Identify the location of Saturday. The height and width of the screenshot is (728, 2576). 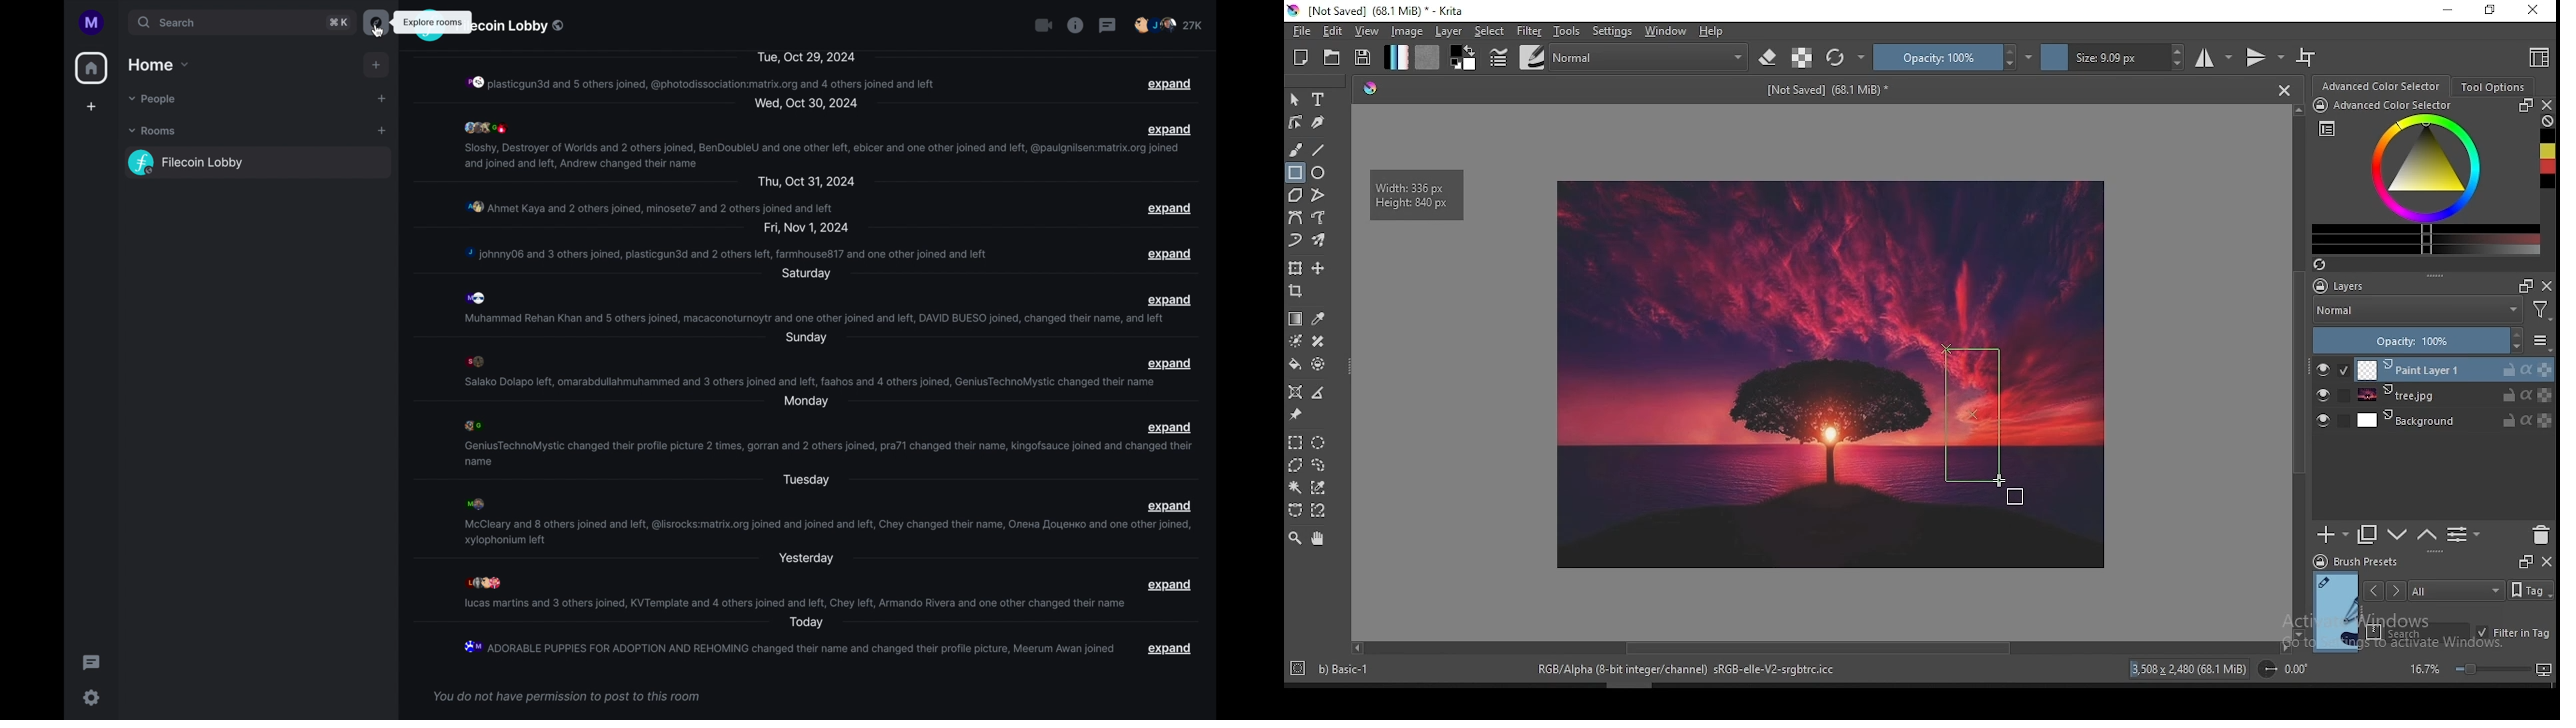
(806, 275).